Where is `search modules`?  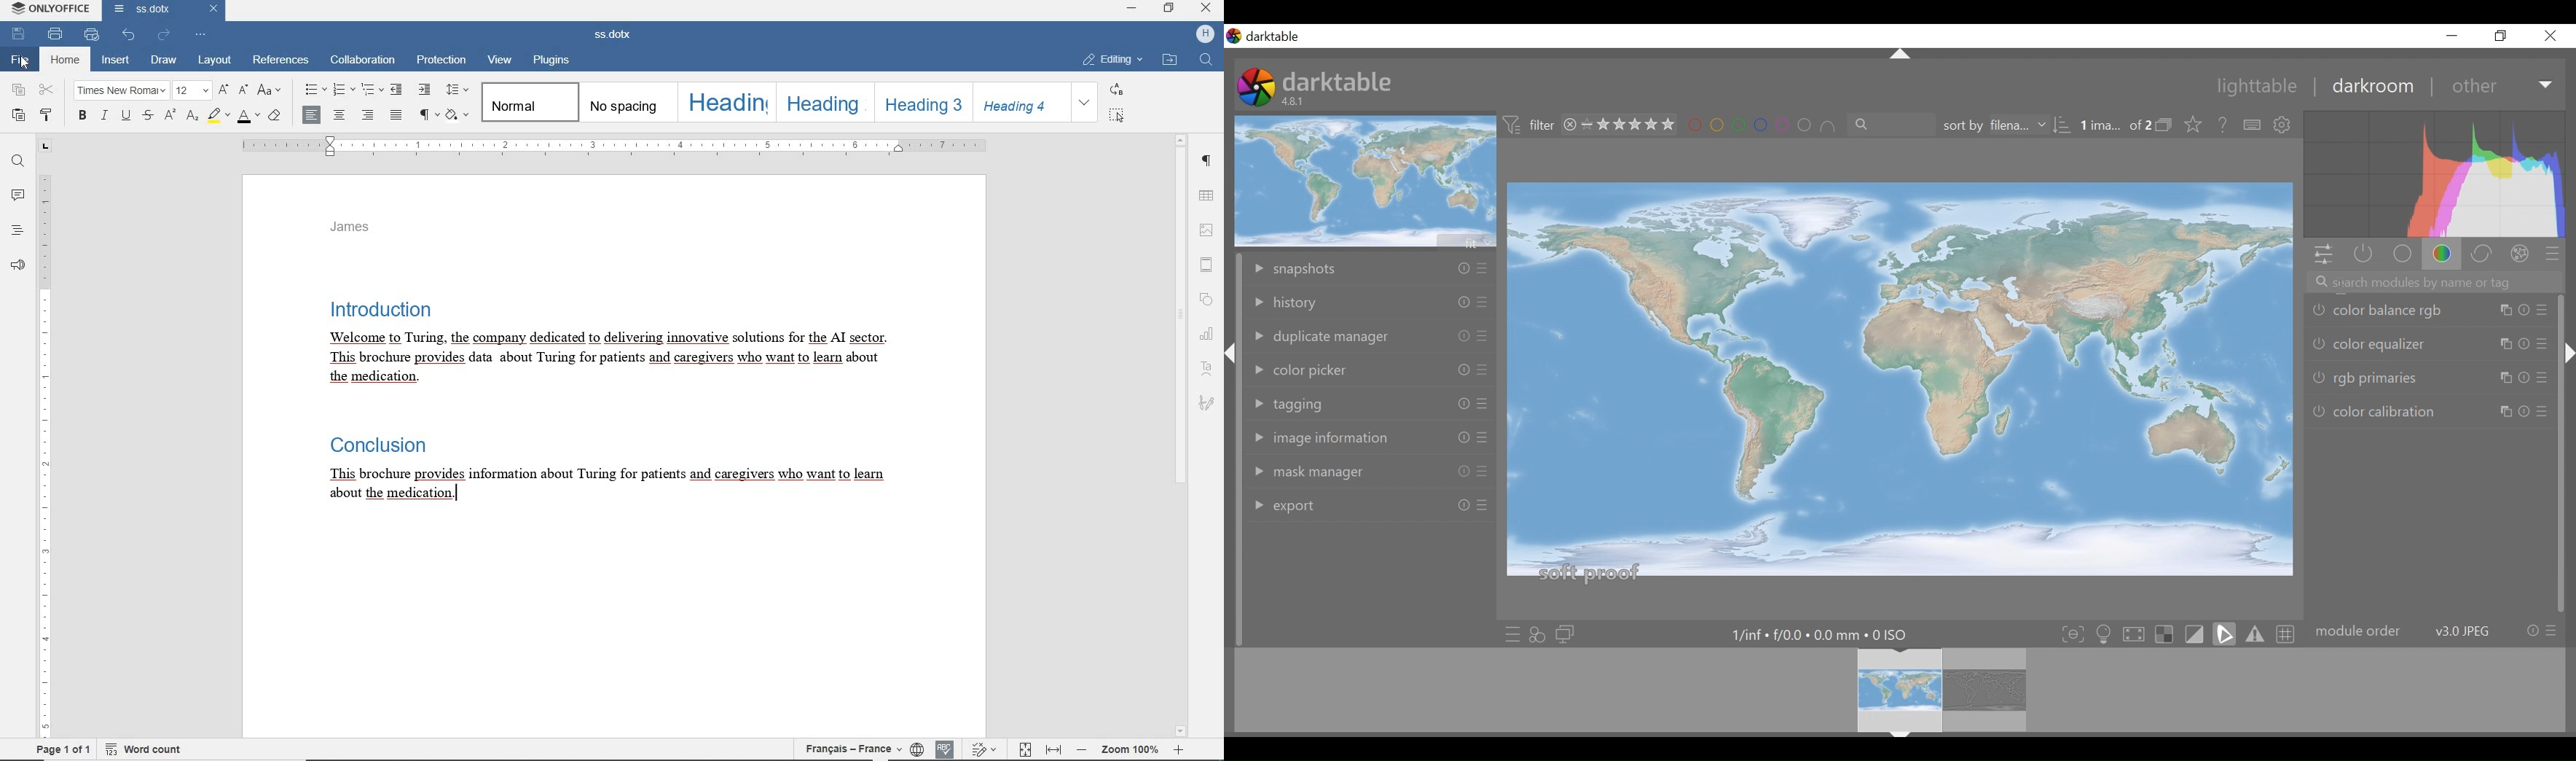
search modules is located at coordinates (2434, 282).